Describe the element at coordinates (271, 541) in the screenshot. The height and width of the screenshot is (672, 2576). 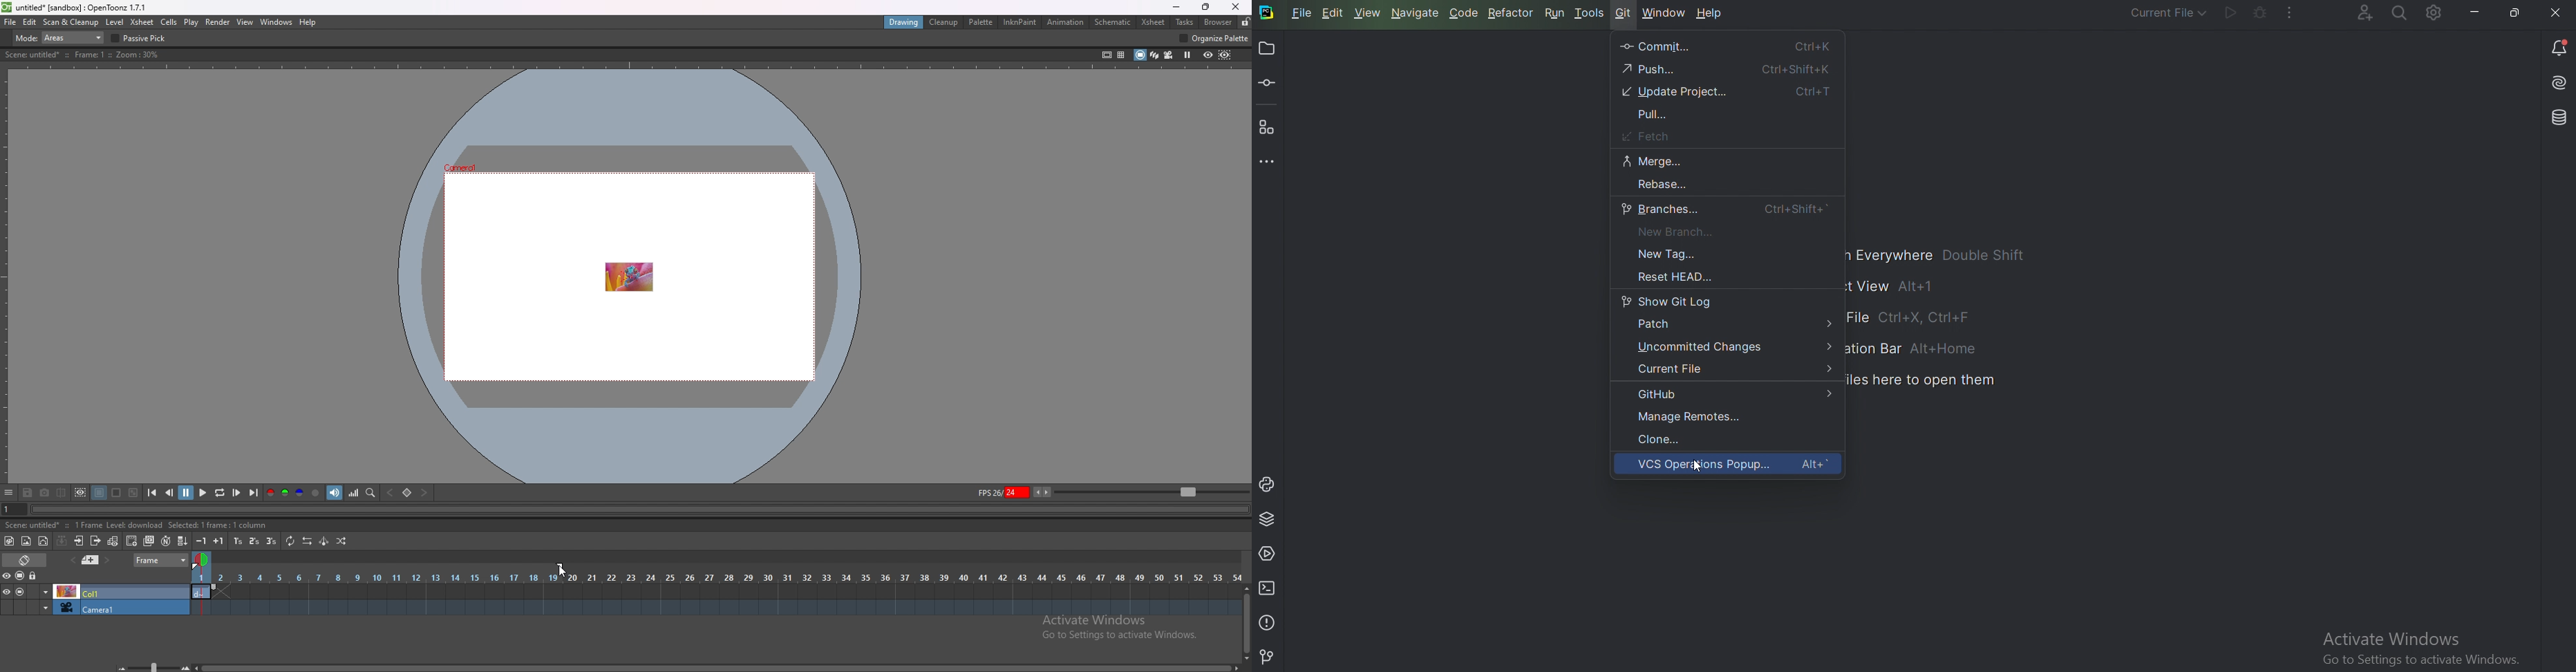
I see `reframe on 3s` at that location.